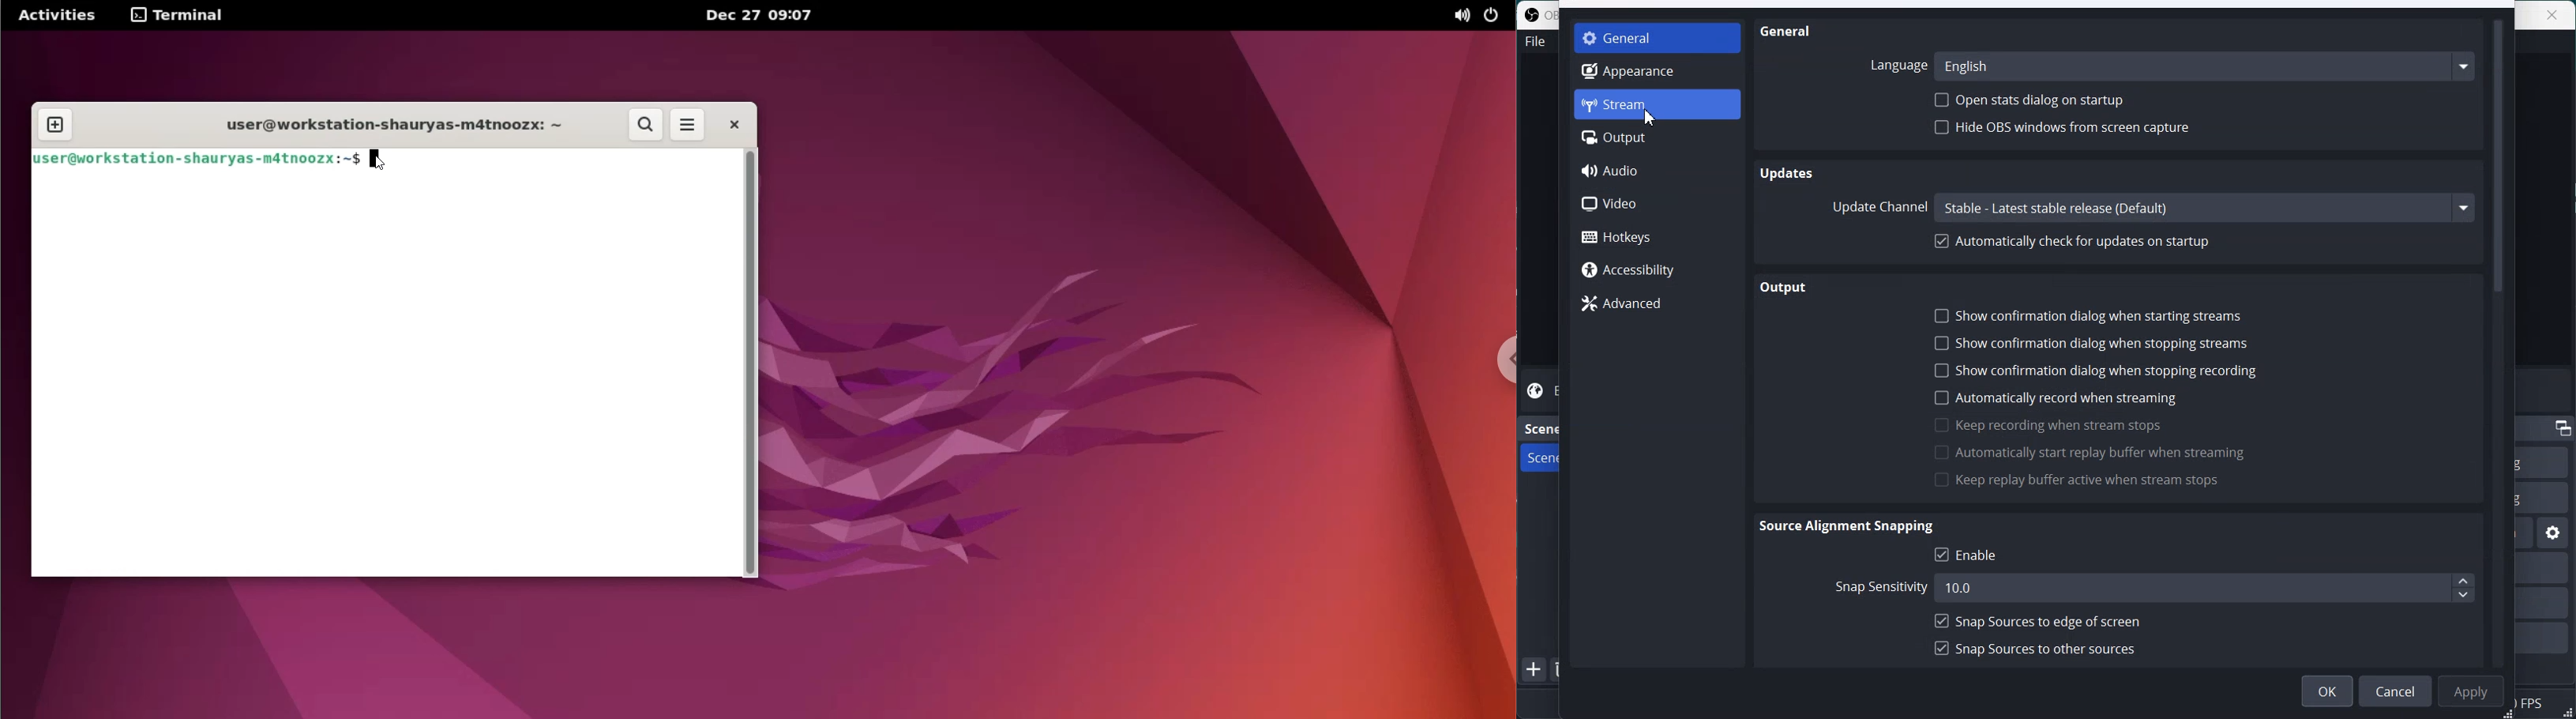 The height and width of the screenshot is (728, 2576). I want to click on Snap sources to other source, so click(2033, 647).